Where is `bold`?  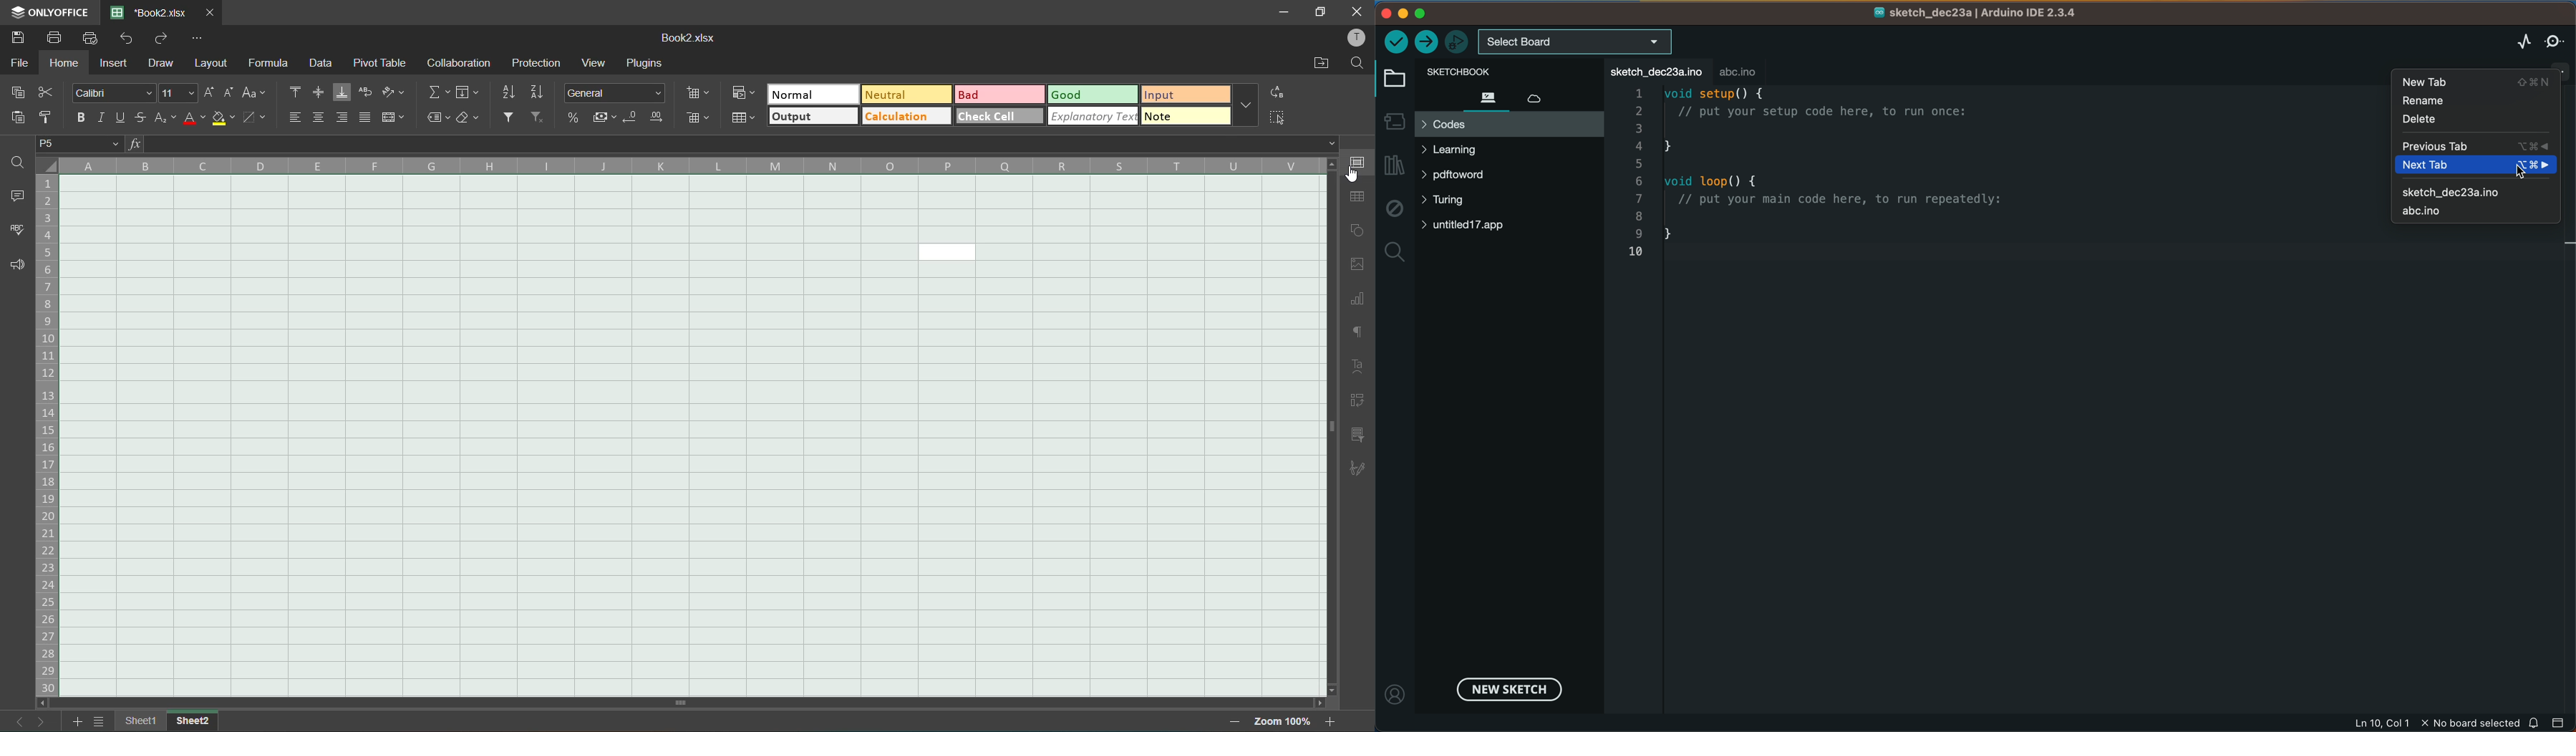
bold is located at coordinates (81, 119).